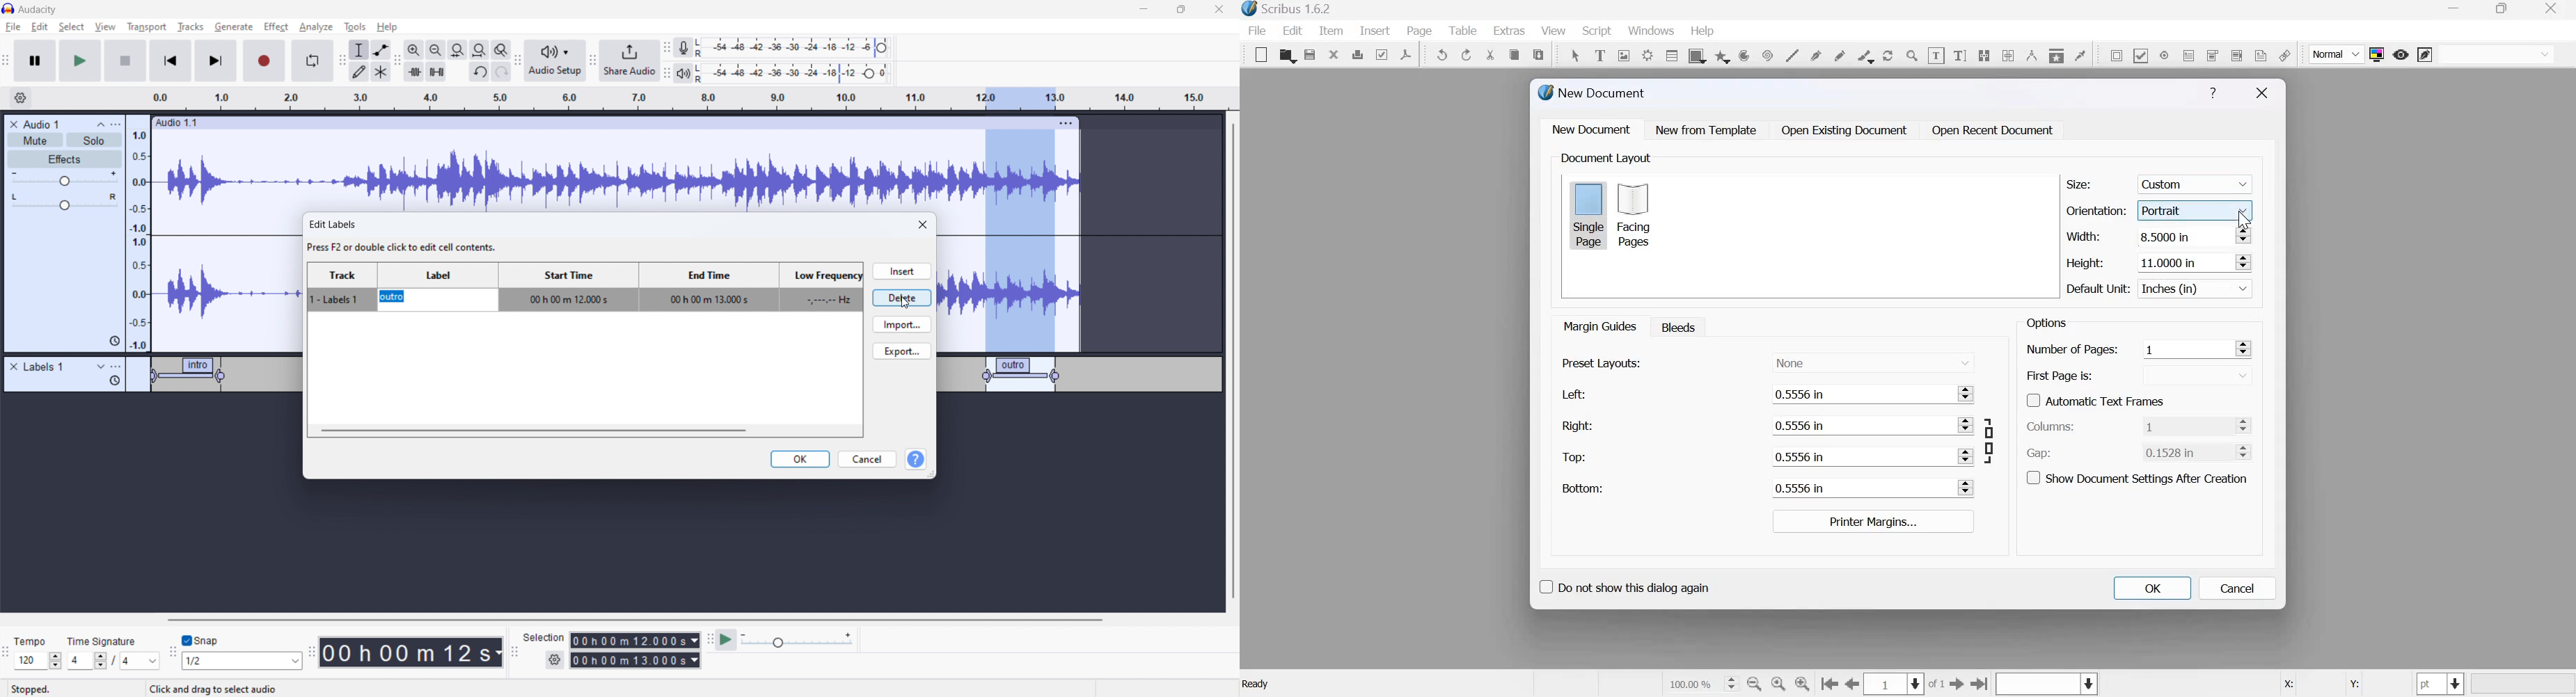  I want to click on tempo, so click(39, 641).